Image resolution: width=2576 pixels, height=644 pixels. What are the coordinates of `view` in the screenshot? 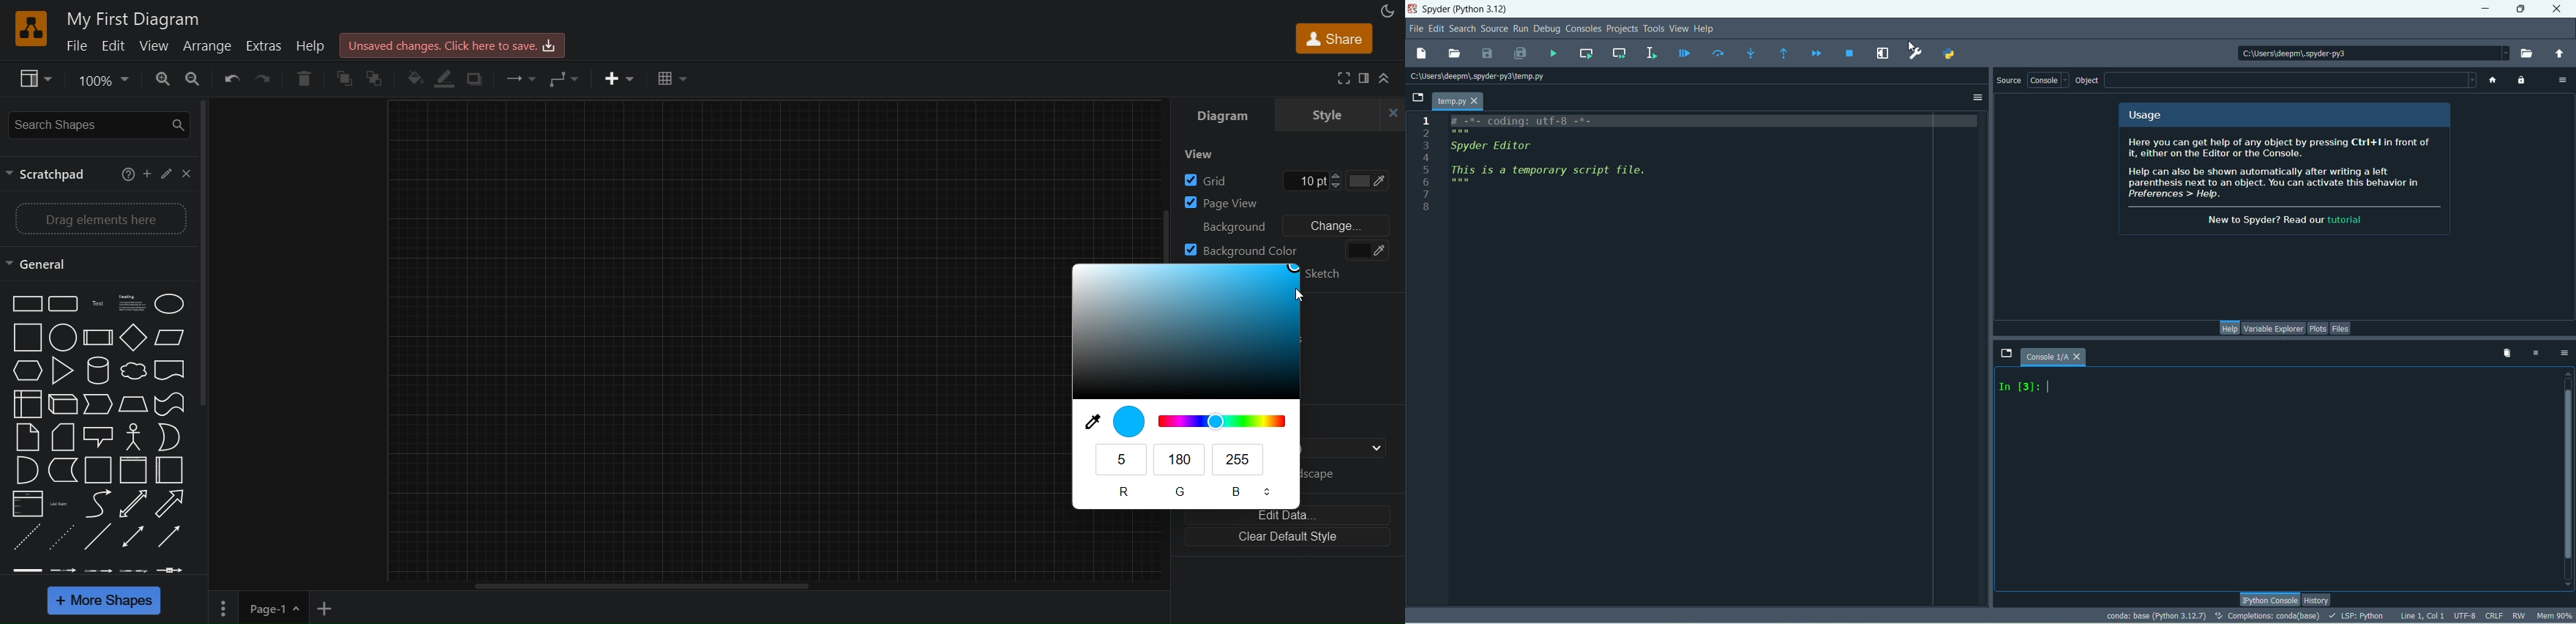 It's located at (1201, 155).